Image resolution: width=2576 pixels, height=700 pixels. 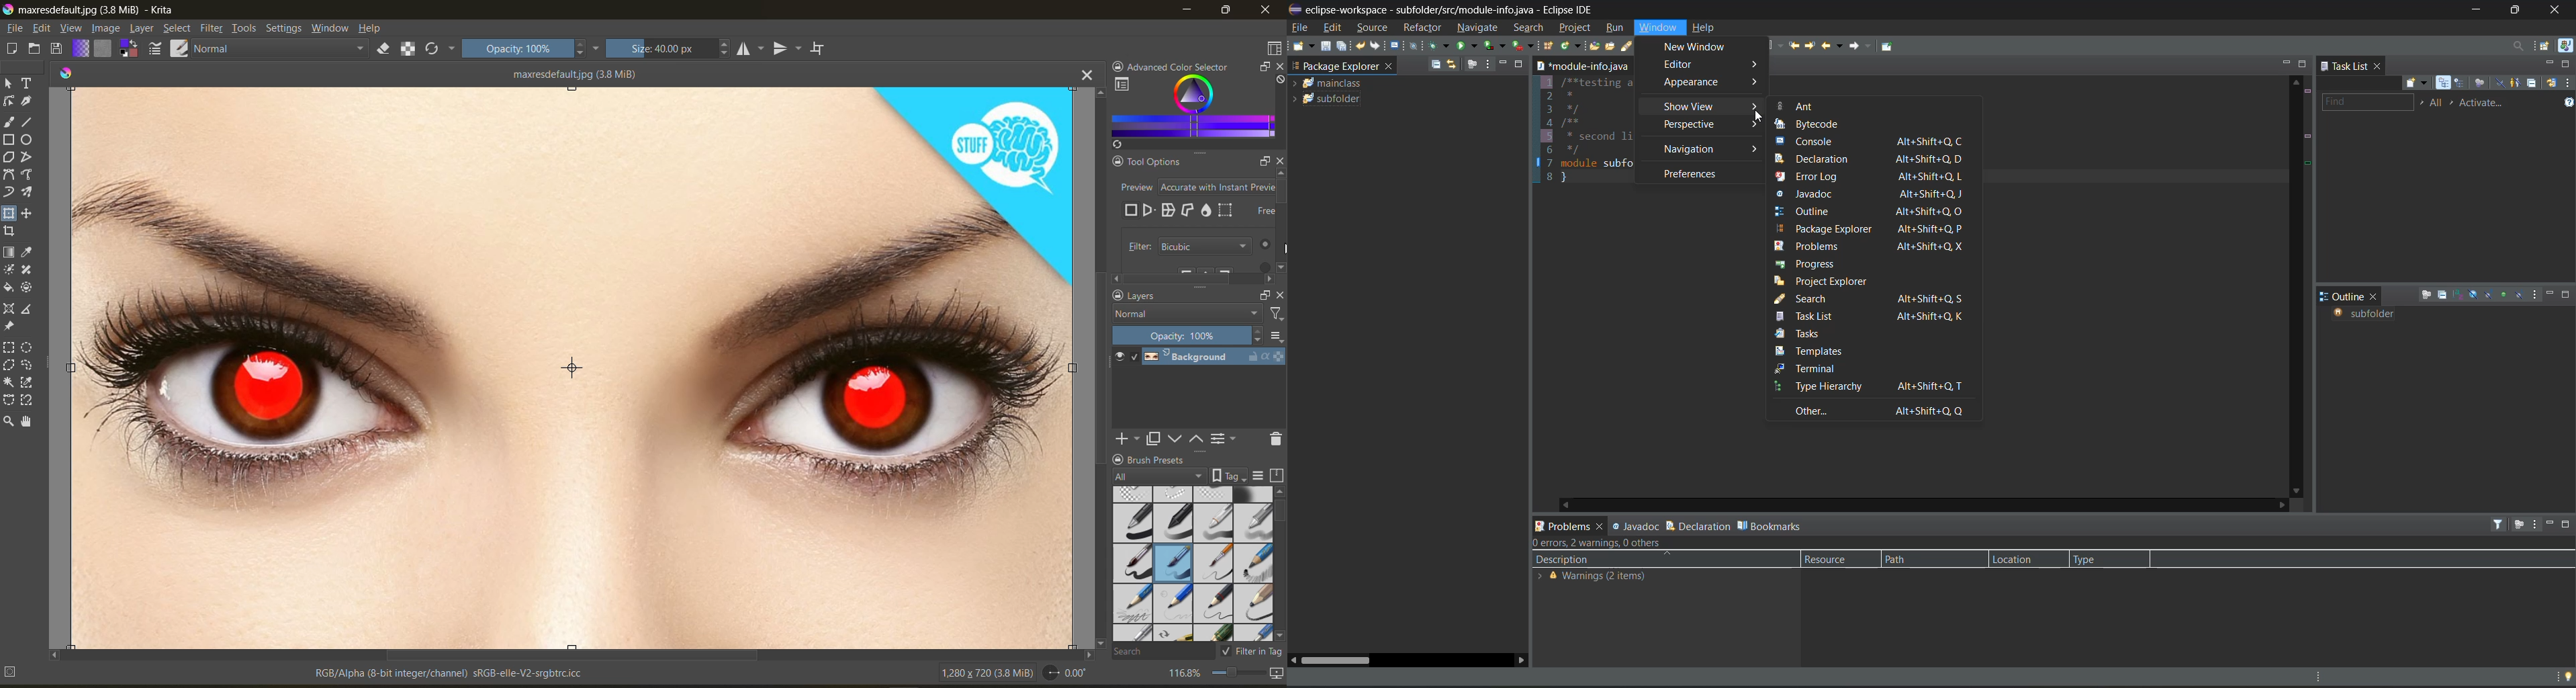 What do you see at coordinates (28, 365) in the screenshot?
I see `tool` at bounding box center [28, 365].